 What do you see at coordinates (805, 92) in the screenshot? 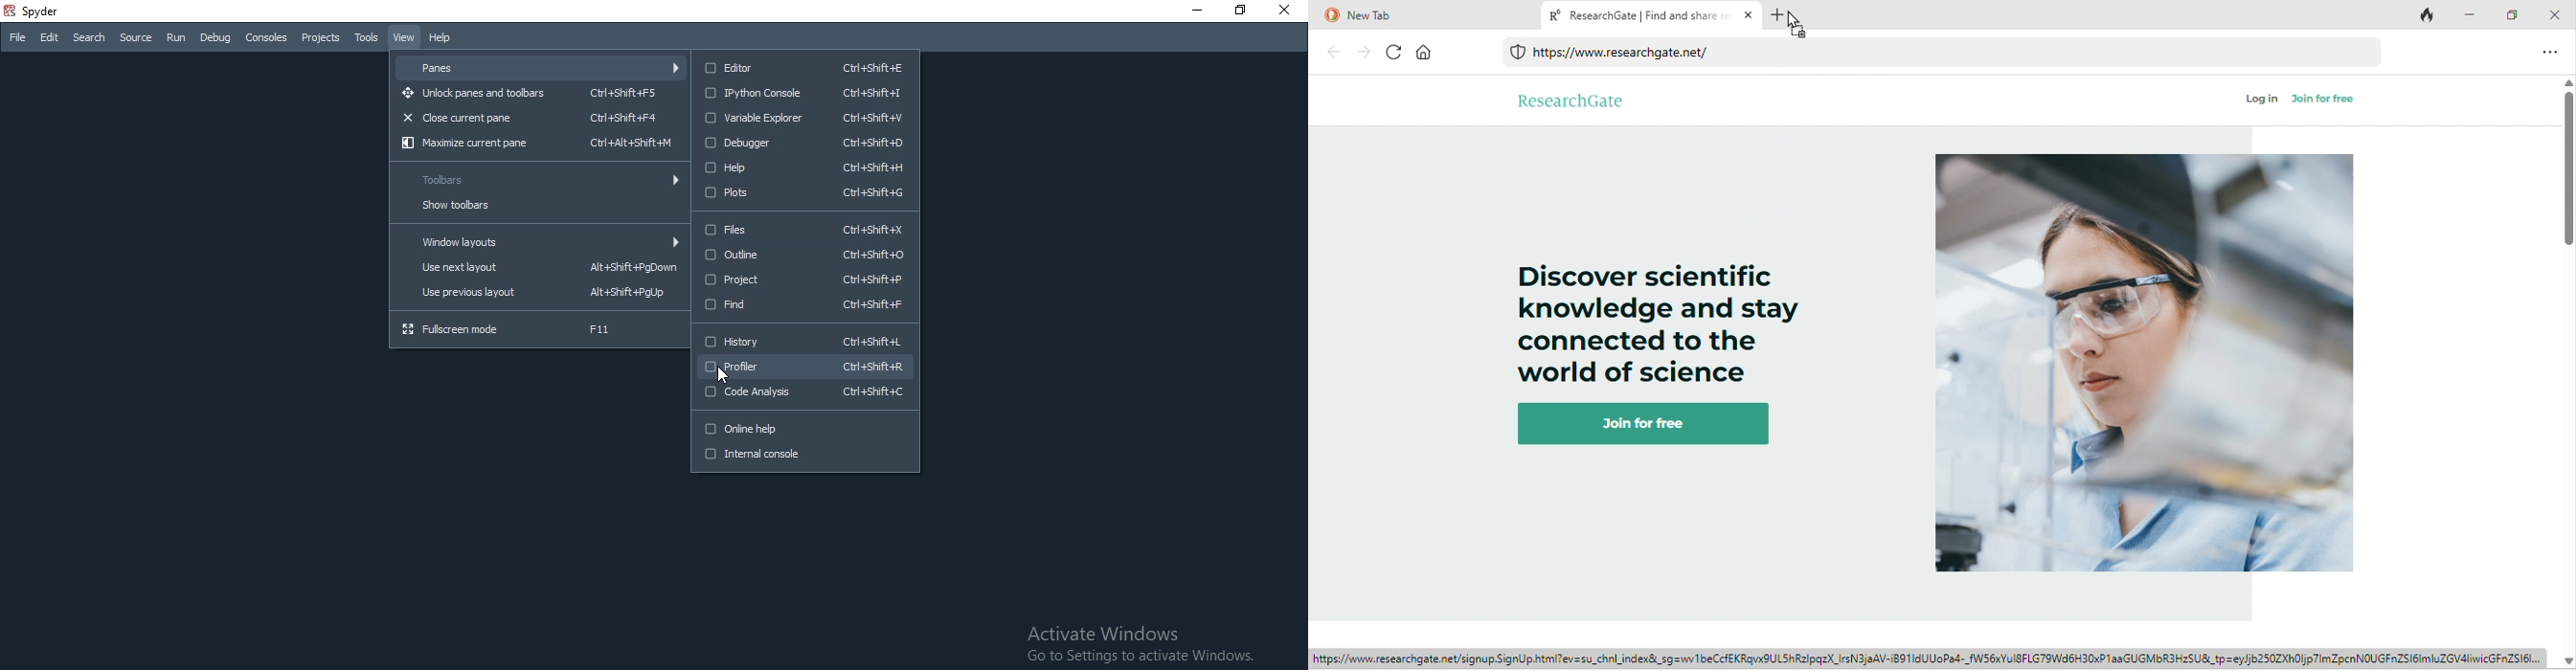
I see `IPython Console` at bounding box center [805, 92].